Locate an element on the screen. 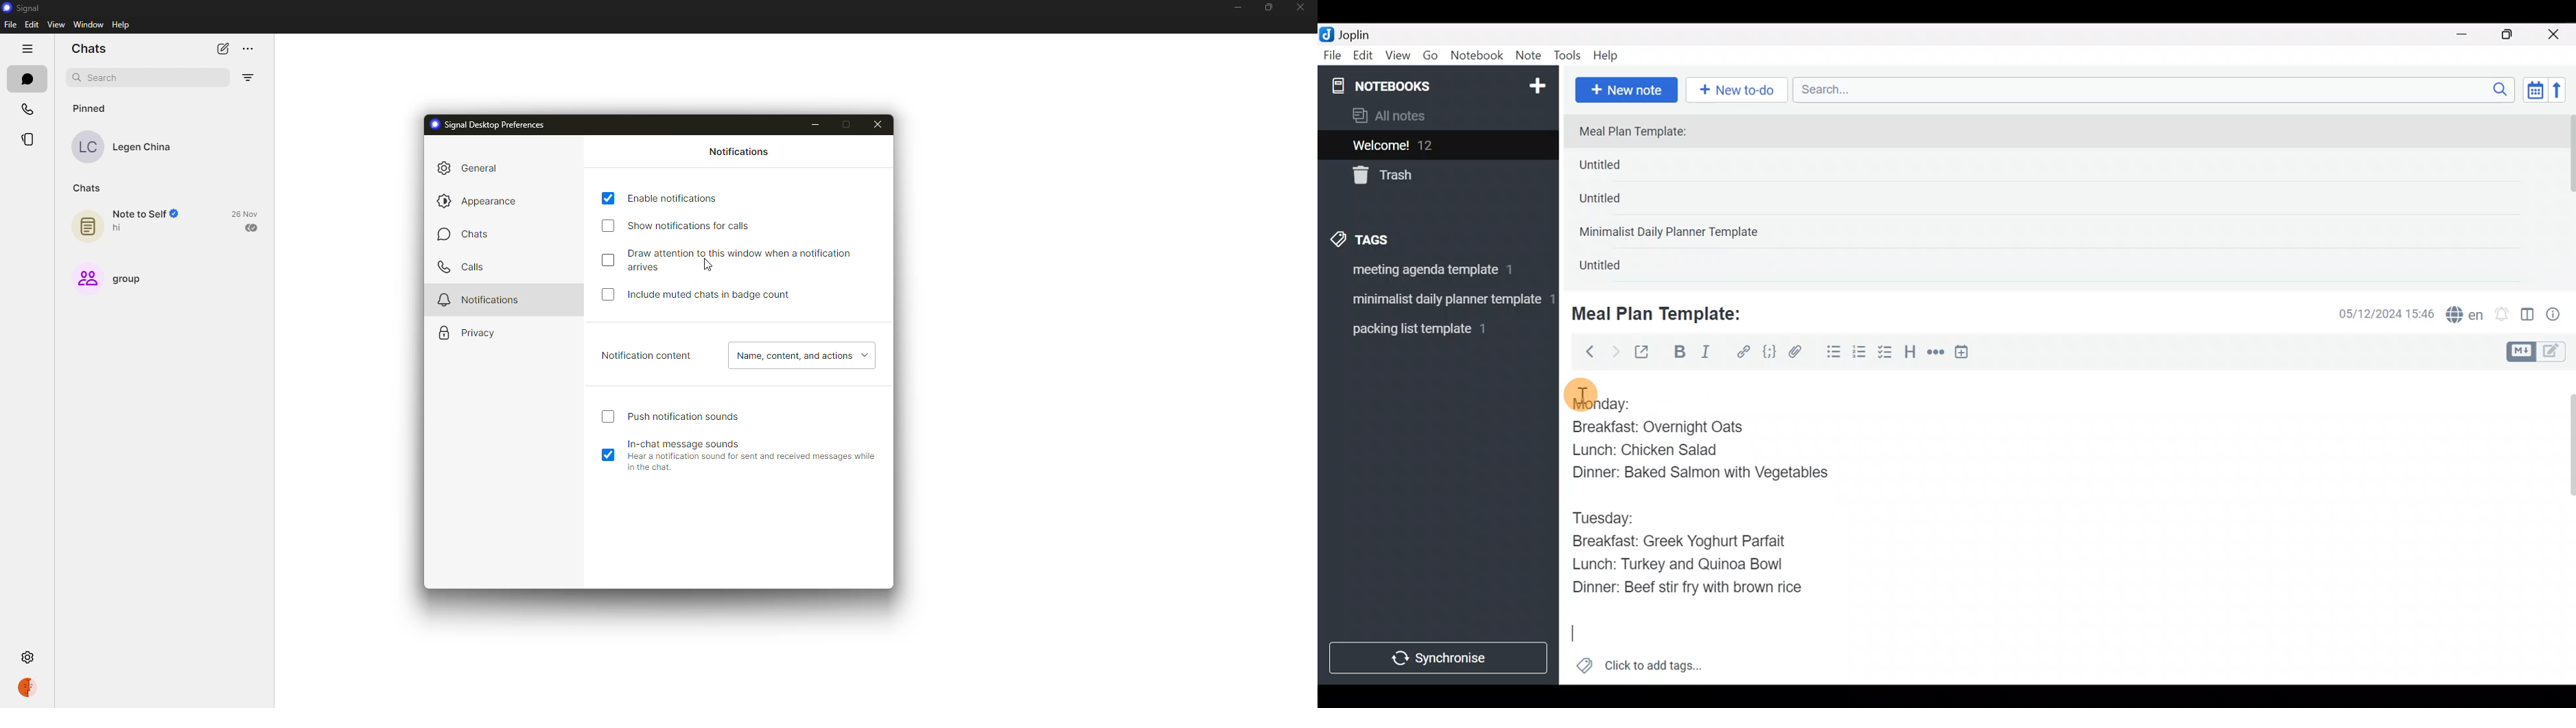 The image size is (2576, 728). Tag 1 is located at coordinates (1434, 273).